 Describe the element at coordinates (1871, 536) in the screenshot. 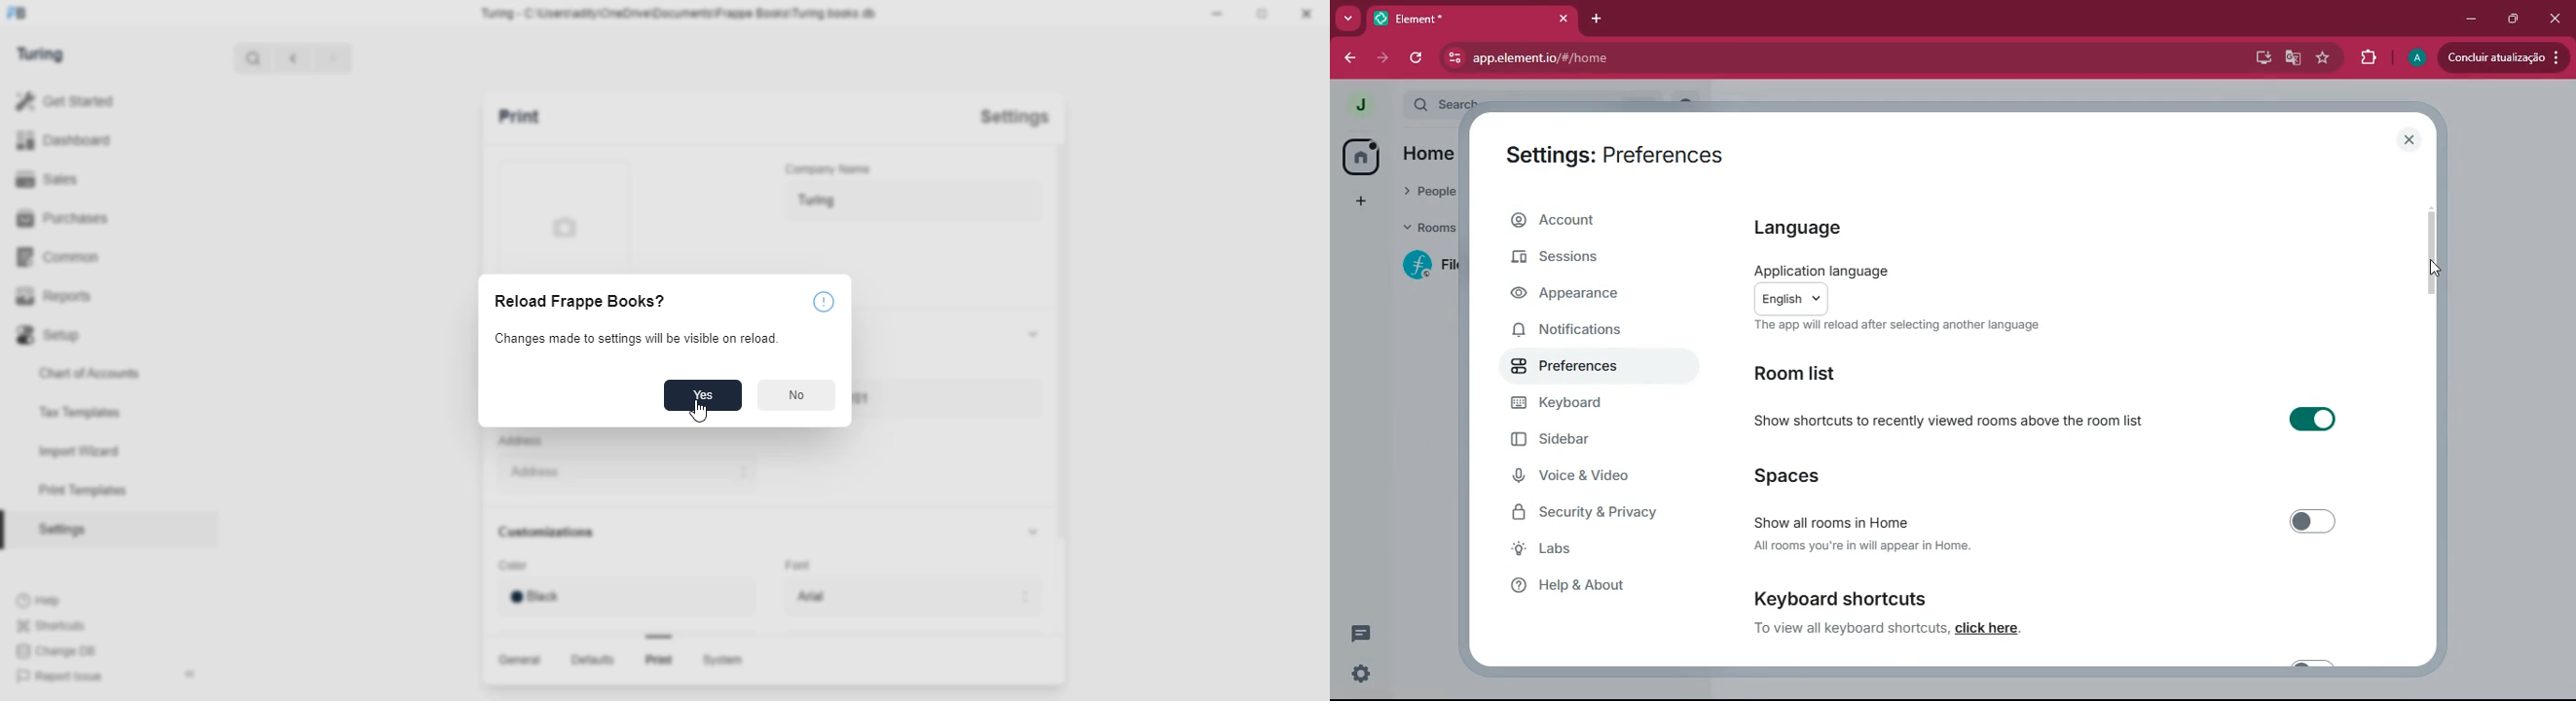

I see `Show all rooms in home all rooms you are in will appear in home` at that location.